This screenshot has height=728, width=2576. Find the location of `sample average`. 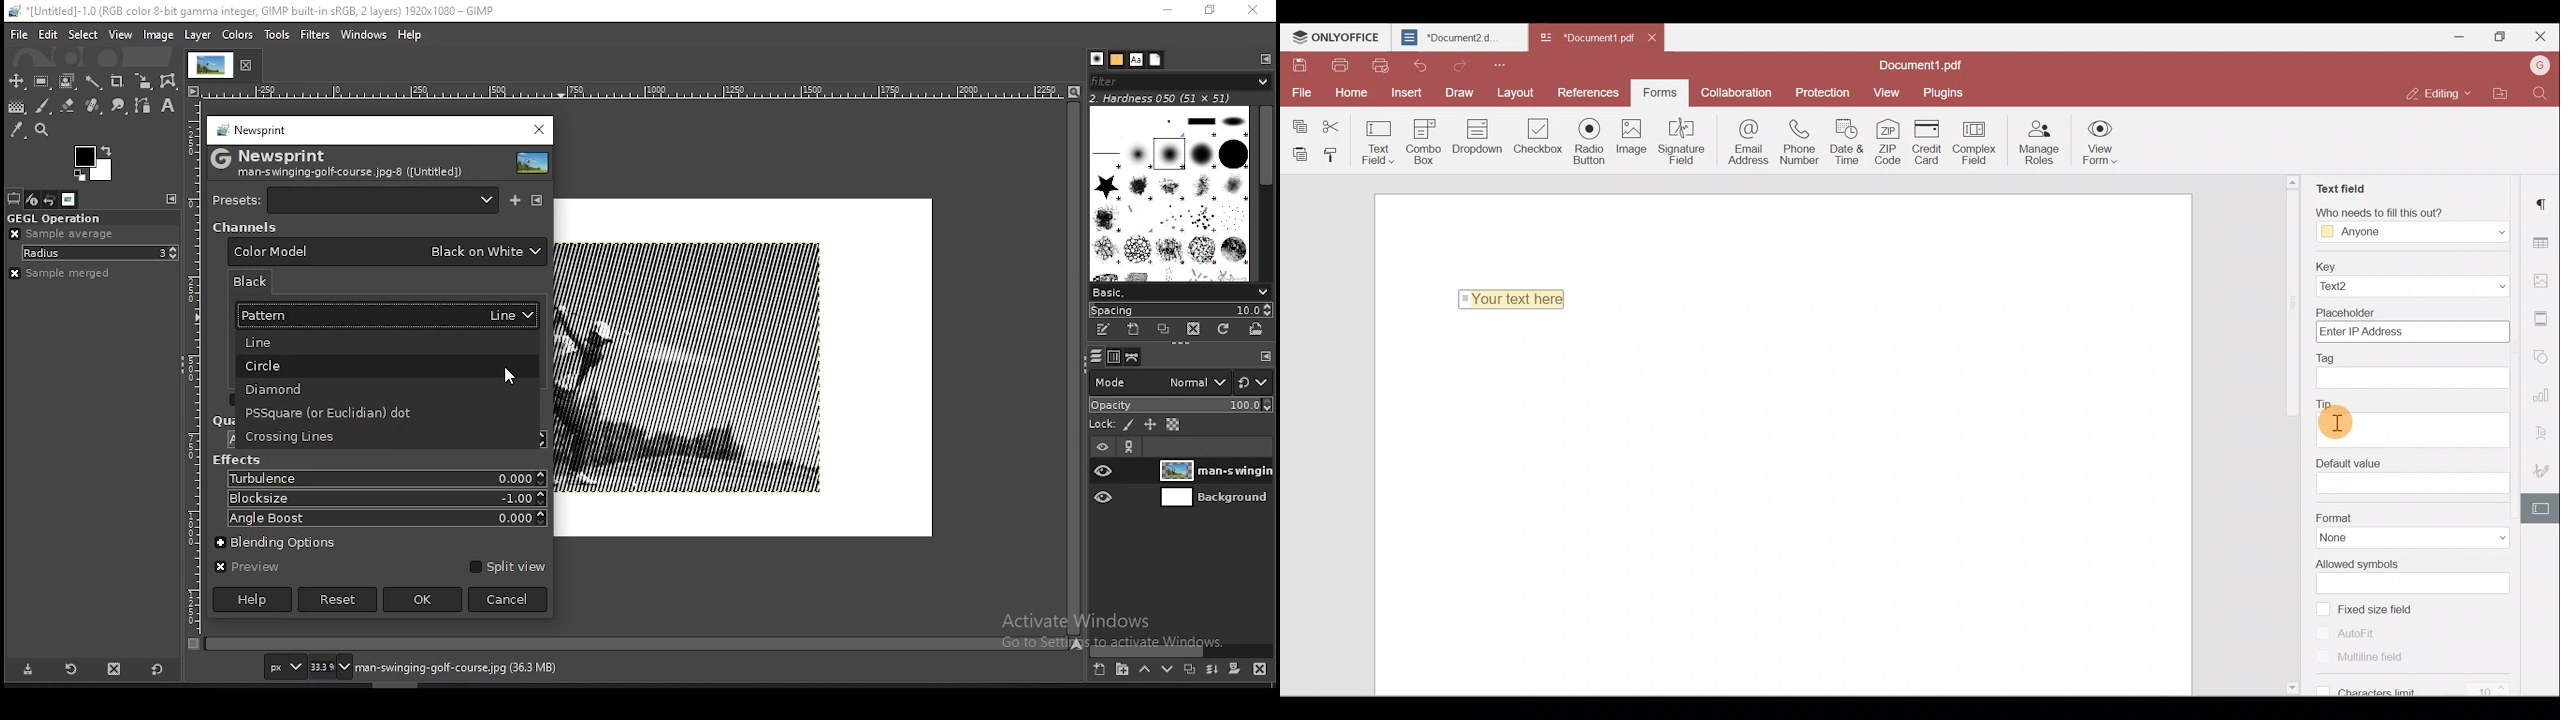

sample average is located at coordinates (65, 234).